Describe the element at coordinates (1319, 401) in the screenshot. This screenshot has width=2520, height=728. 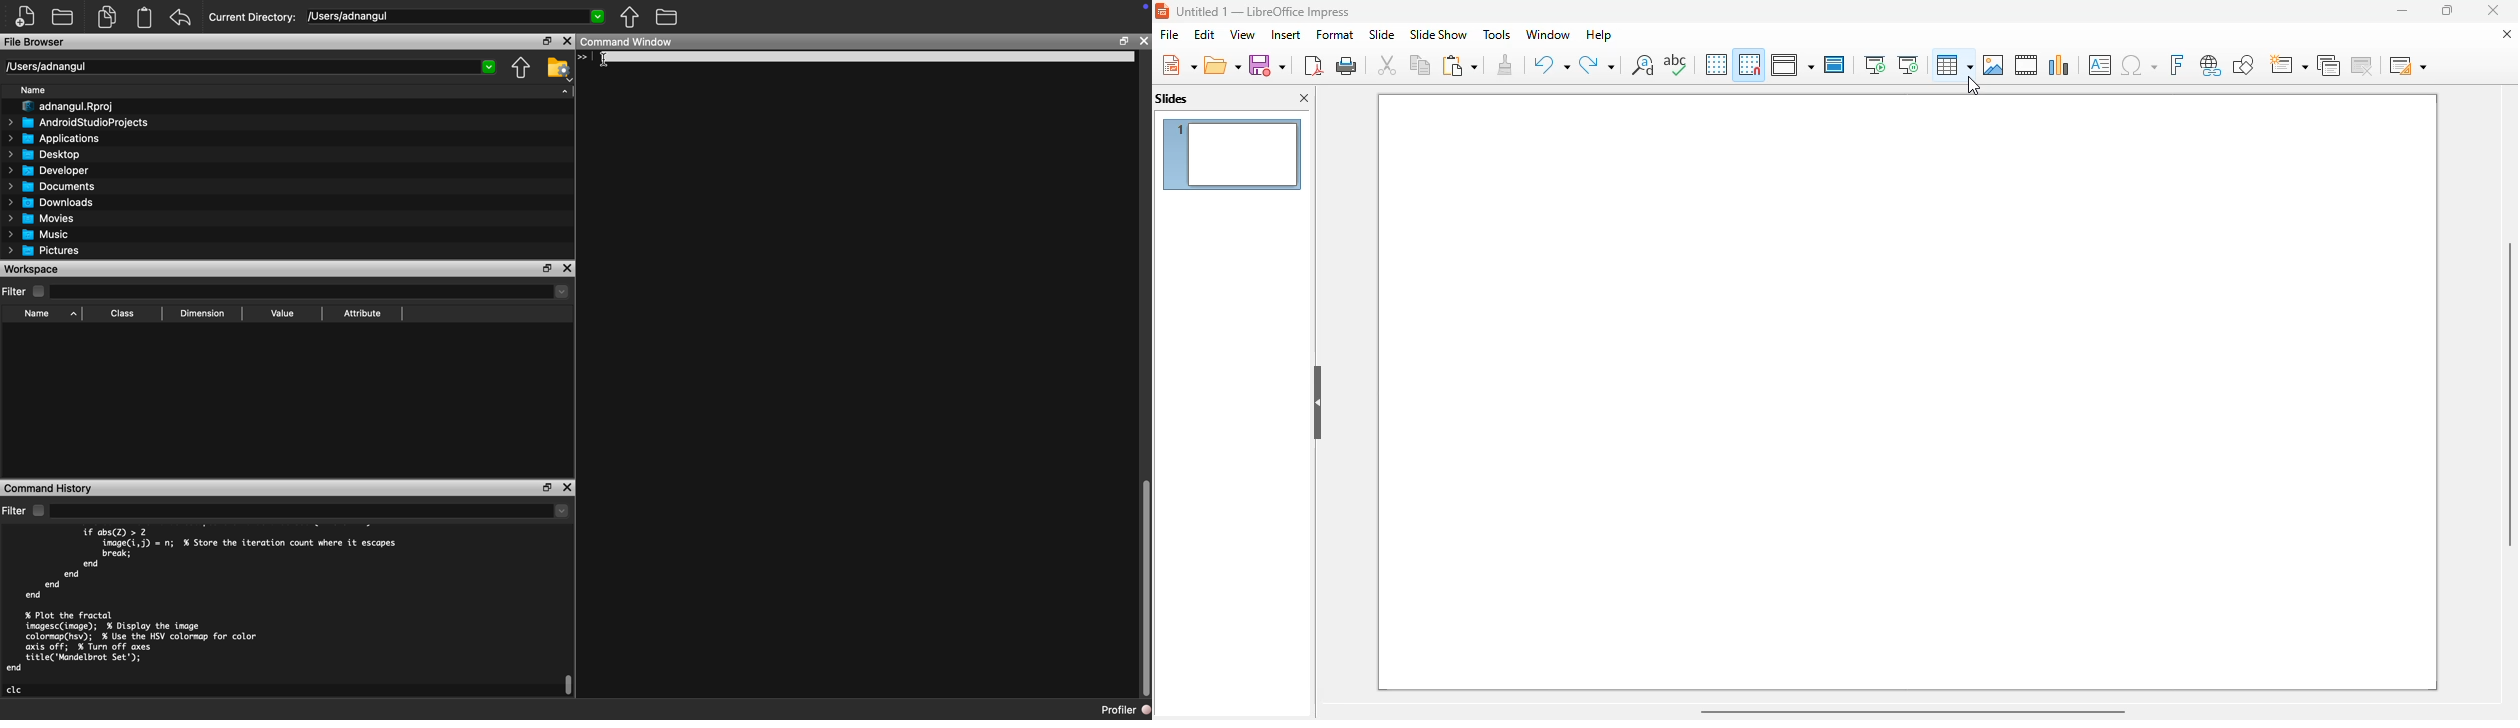
I see `hide pane` at that location.